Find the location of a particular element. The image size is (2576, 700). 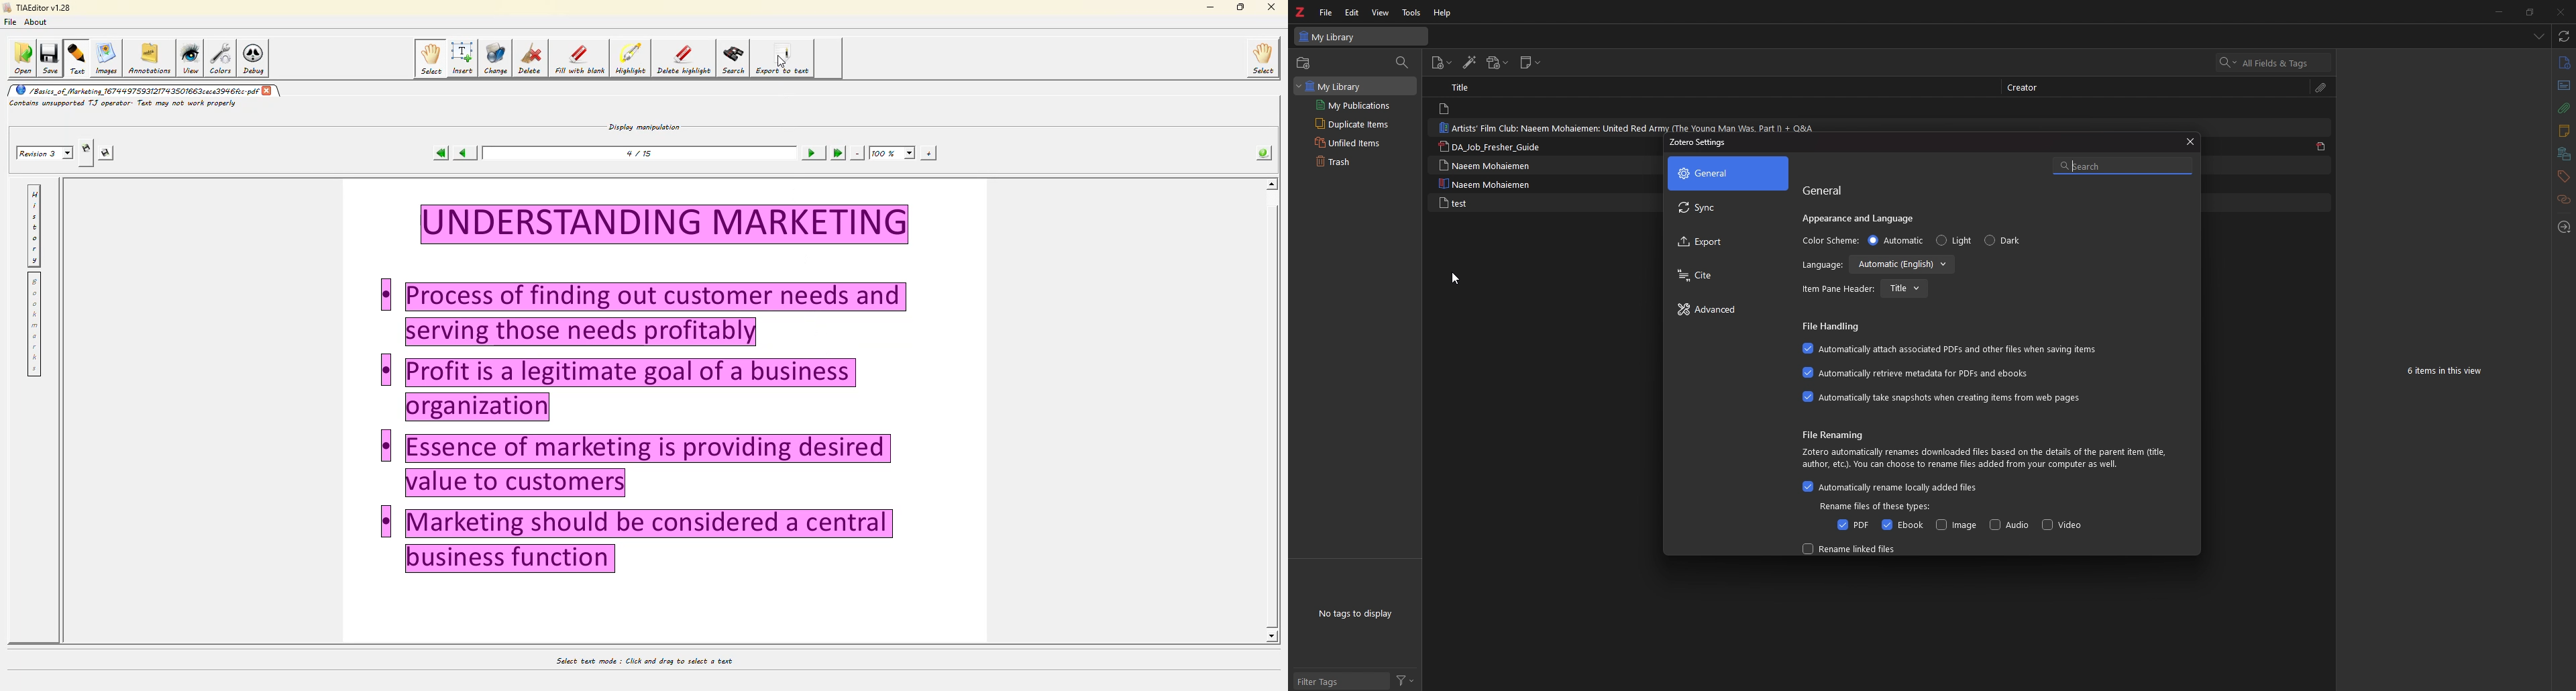

cite is located at coordinates (1722, 276).